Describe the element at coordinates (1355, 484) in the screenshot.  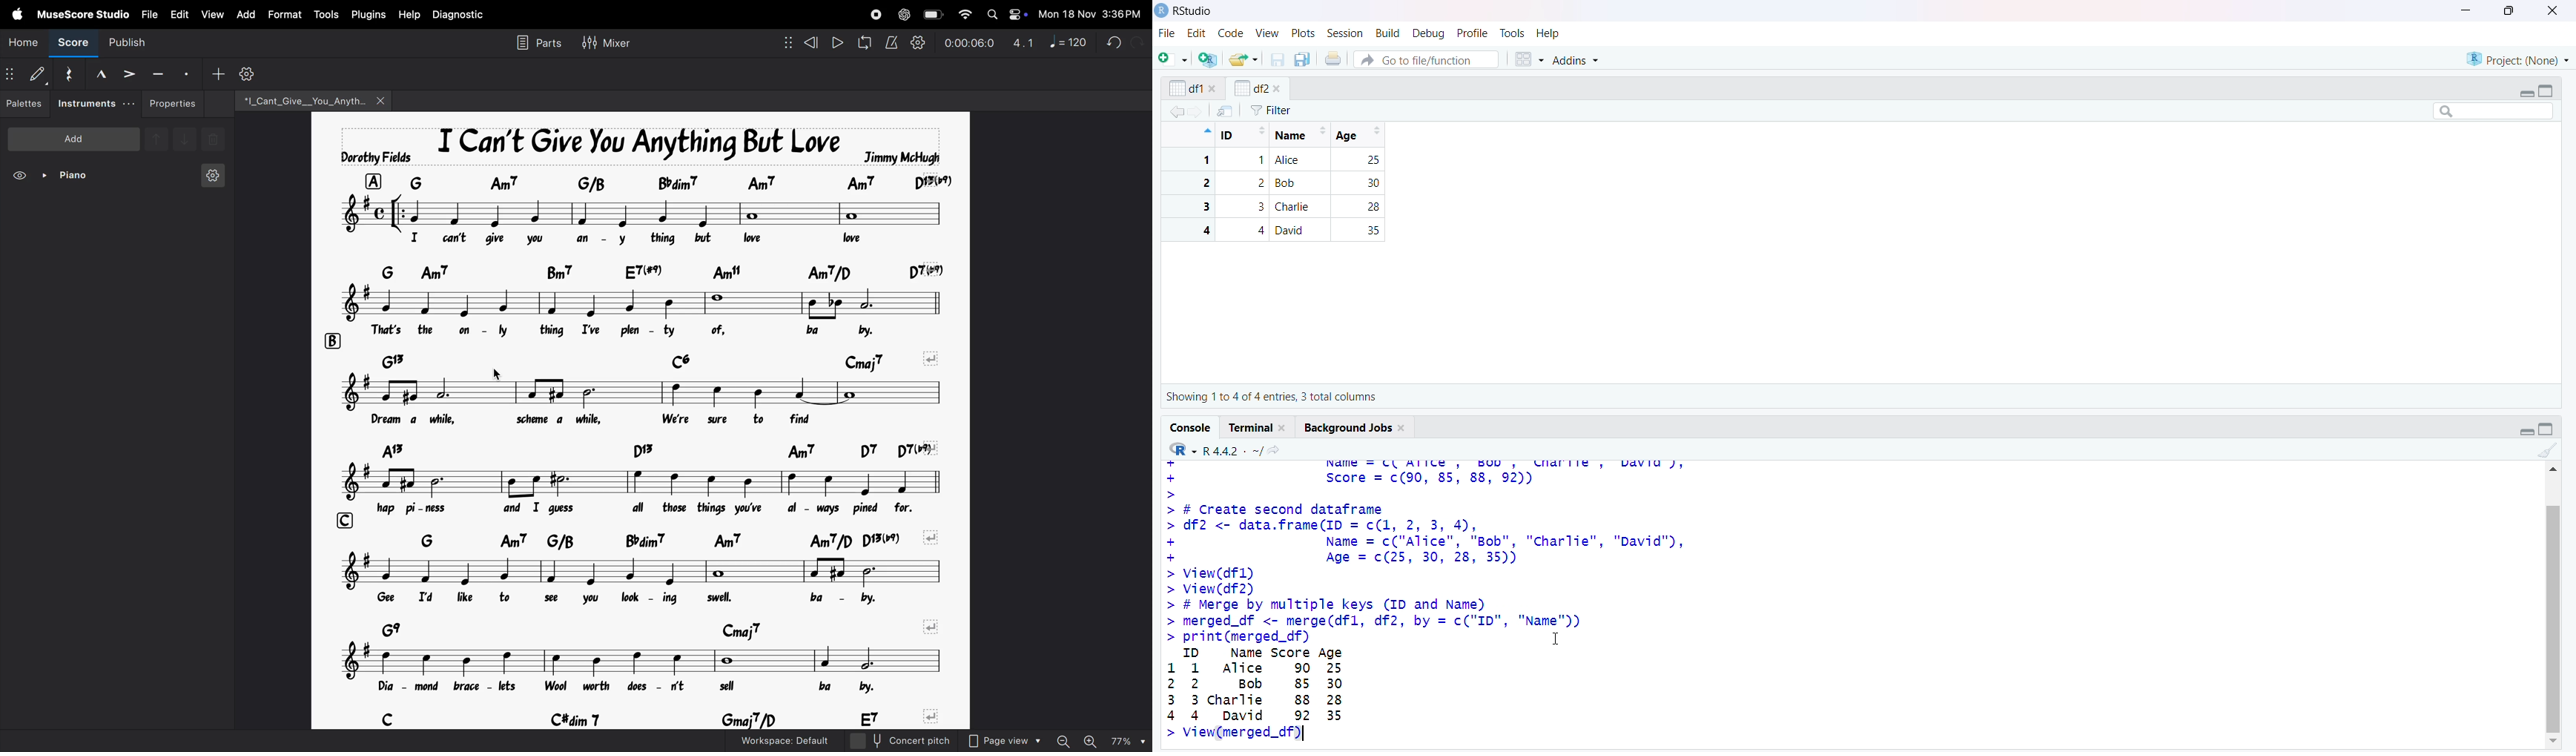
I see `+ Score = c(20, 85, 88, 92))>` at that location.